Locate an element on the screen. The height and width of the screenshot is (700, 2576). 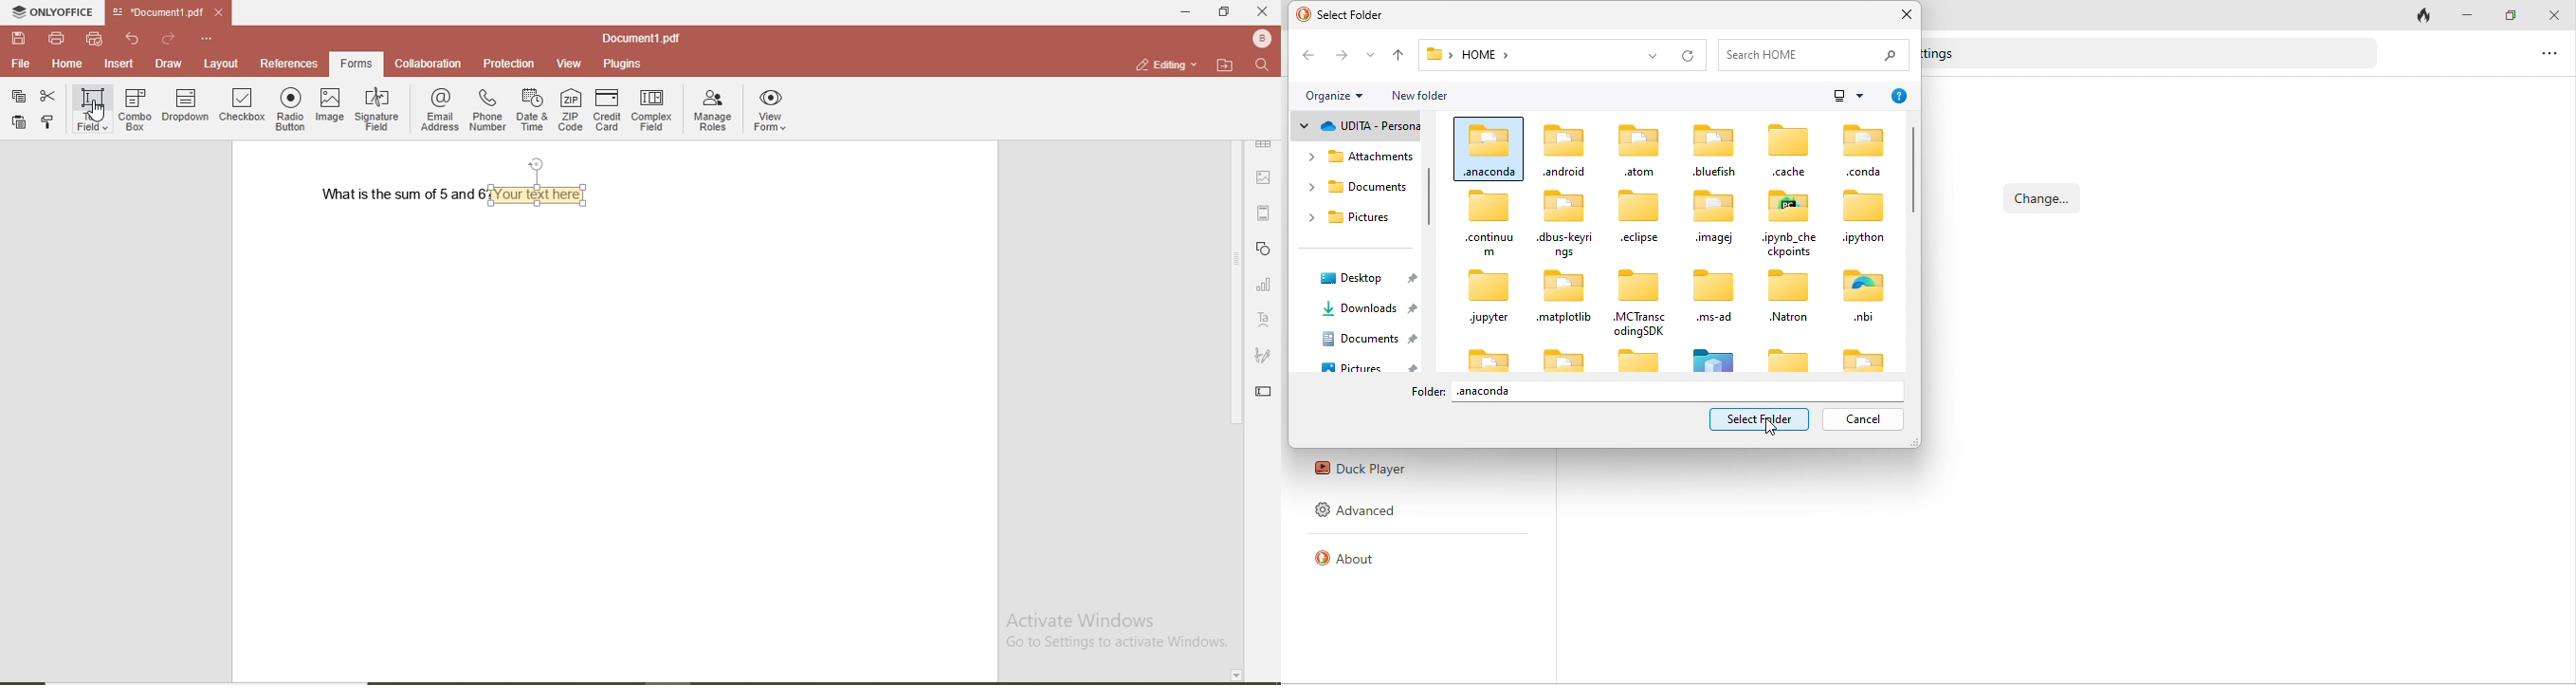
text is located at coordinates (1266, 317).